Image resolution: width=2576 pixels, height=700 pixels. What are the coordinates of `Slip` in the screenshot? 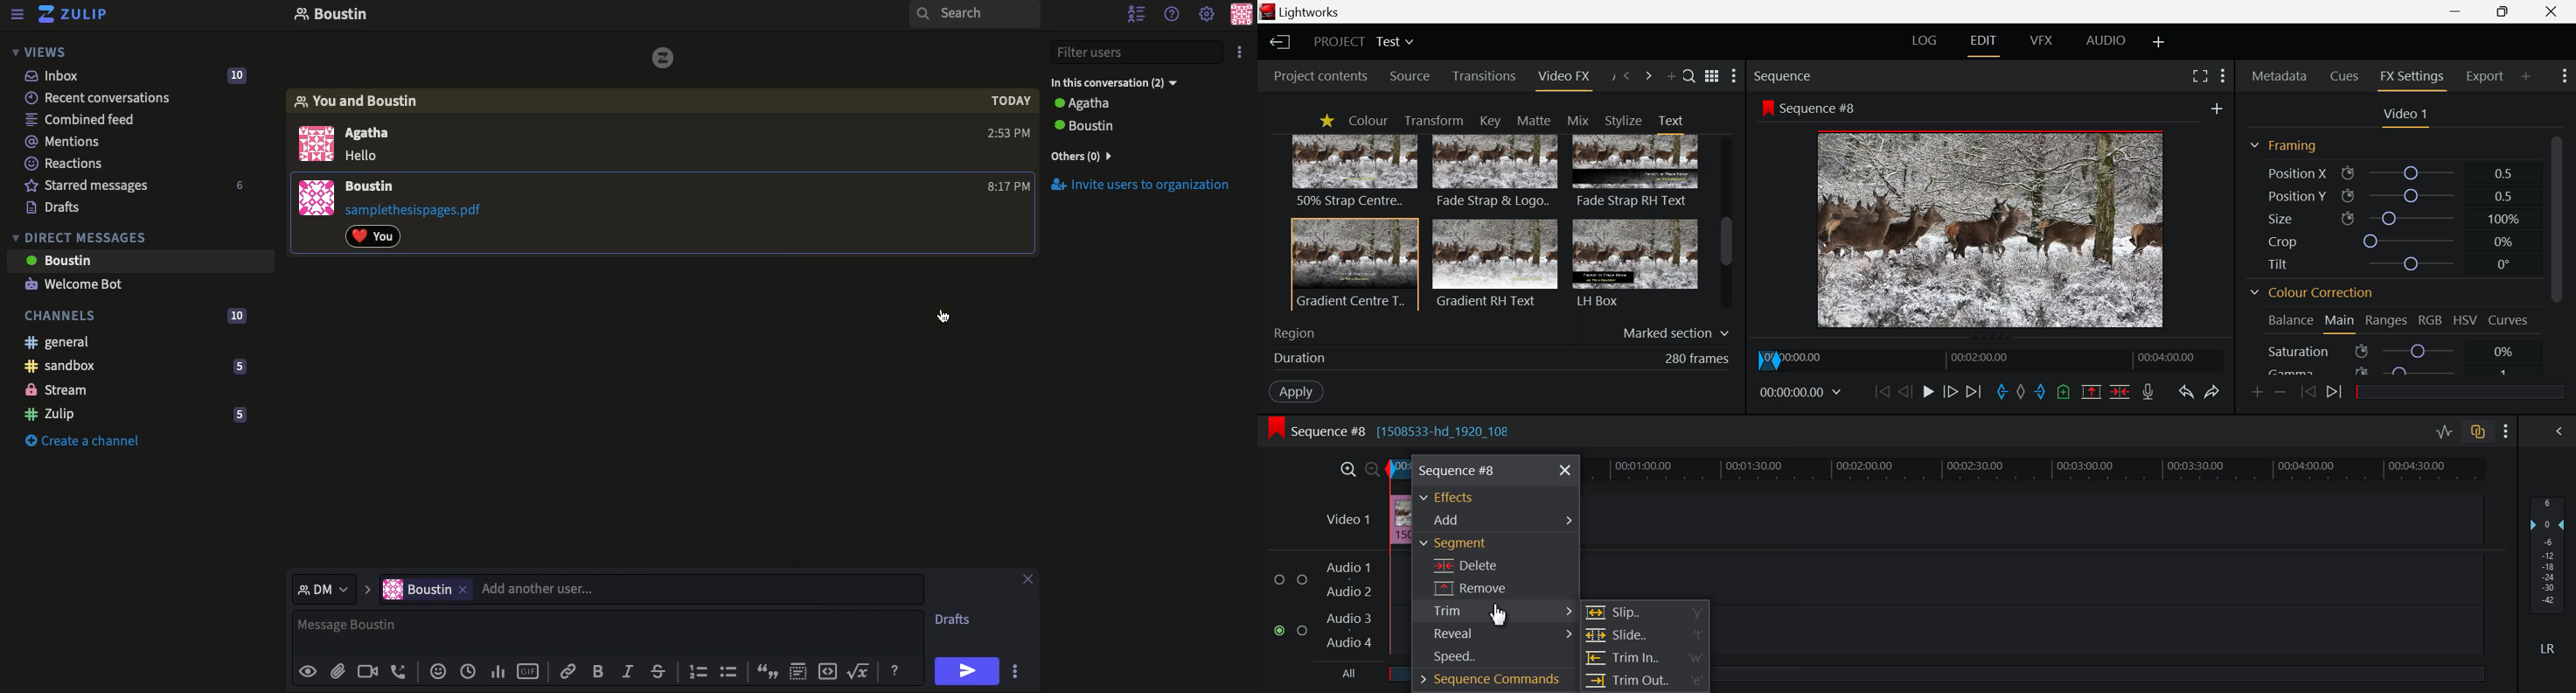 It's located at (1646, 613).